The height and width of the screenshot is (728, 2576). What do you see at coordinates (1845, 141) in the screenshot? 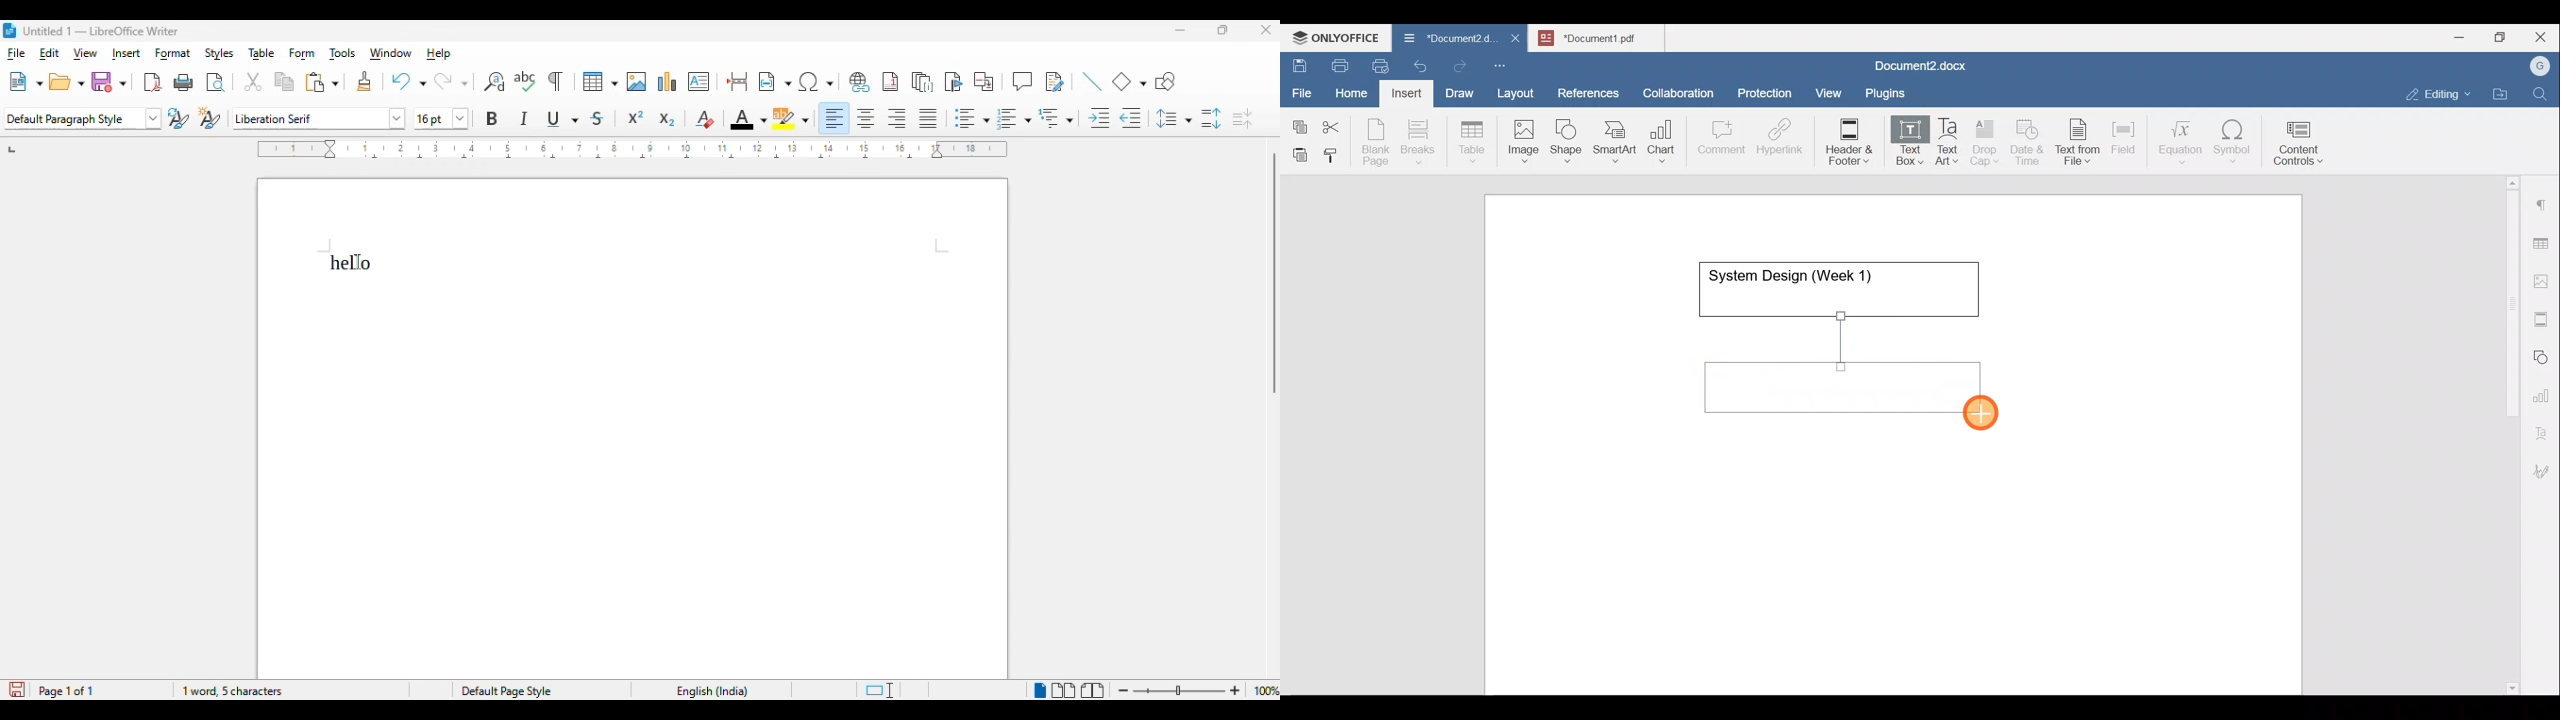
I see `Header & footer` at bounding box center [1845, 141].